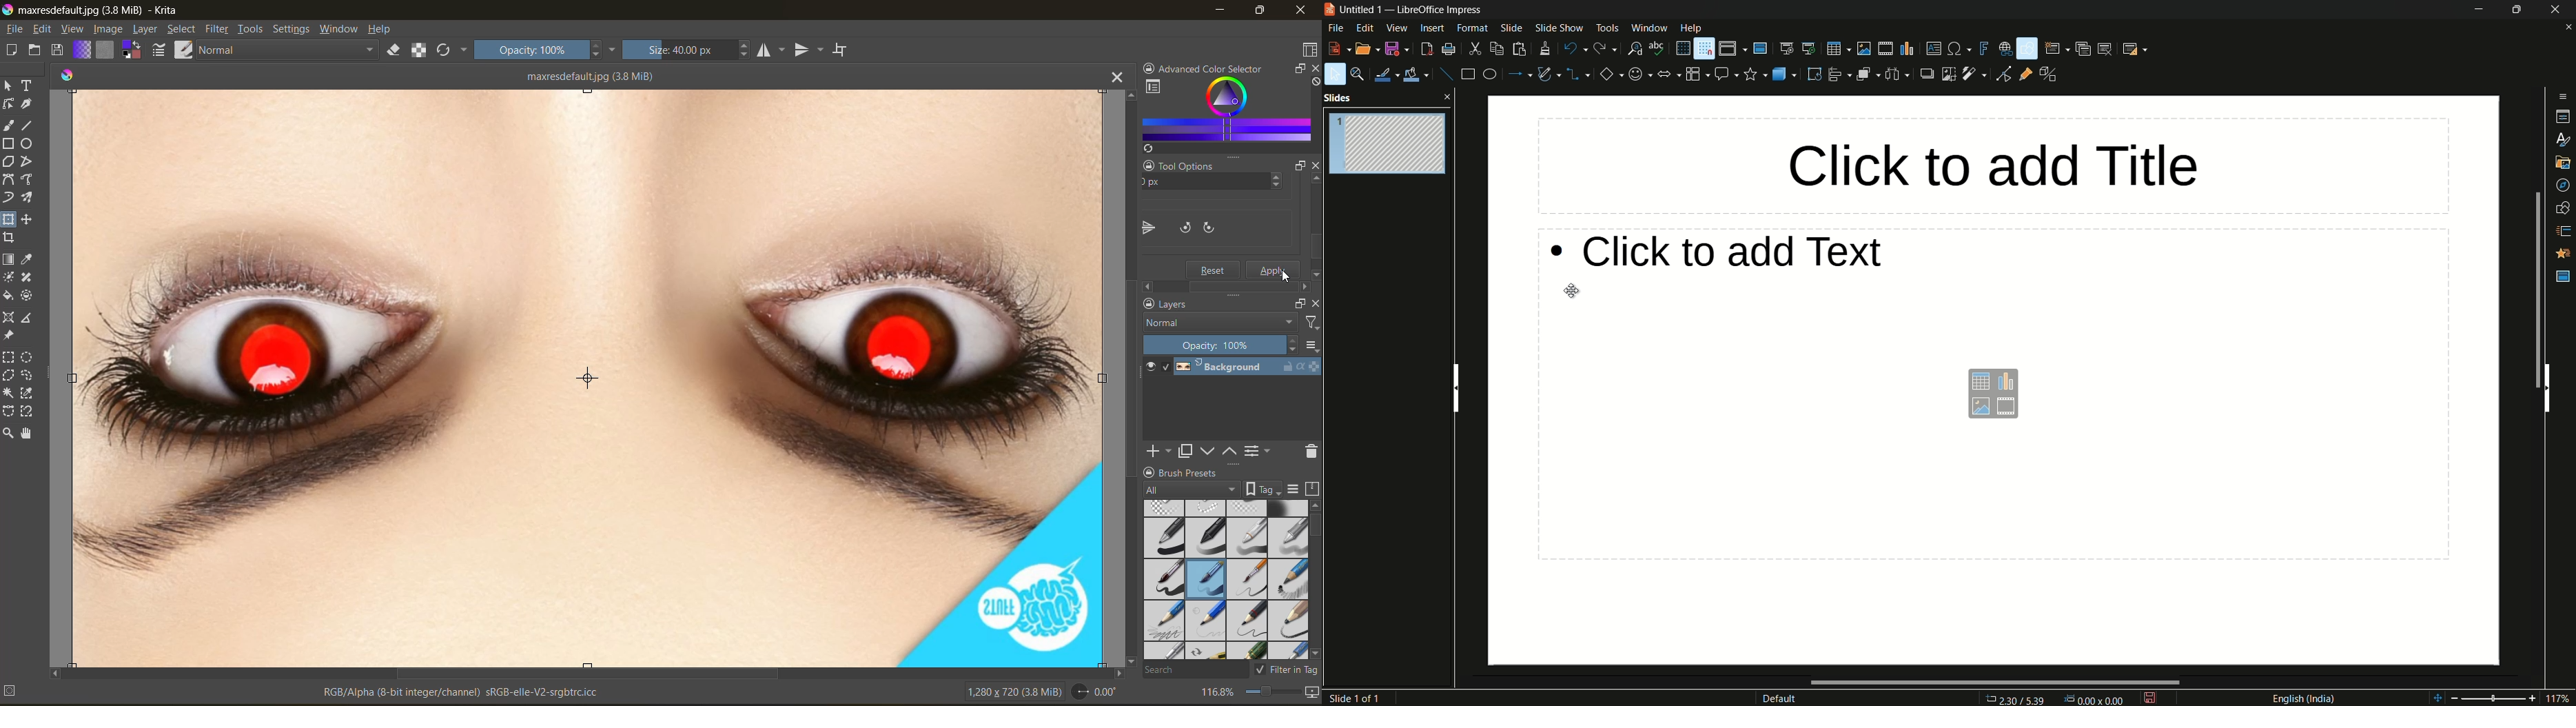 Image resolution: width=2576 pixels, height=728 pixels. Describe the element at coordinates (1544, 48) in the screenshot. I see `clone formatting` at that location.